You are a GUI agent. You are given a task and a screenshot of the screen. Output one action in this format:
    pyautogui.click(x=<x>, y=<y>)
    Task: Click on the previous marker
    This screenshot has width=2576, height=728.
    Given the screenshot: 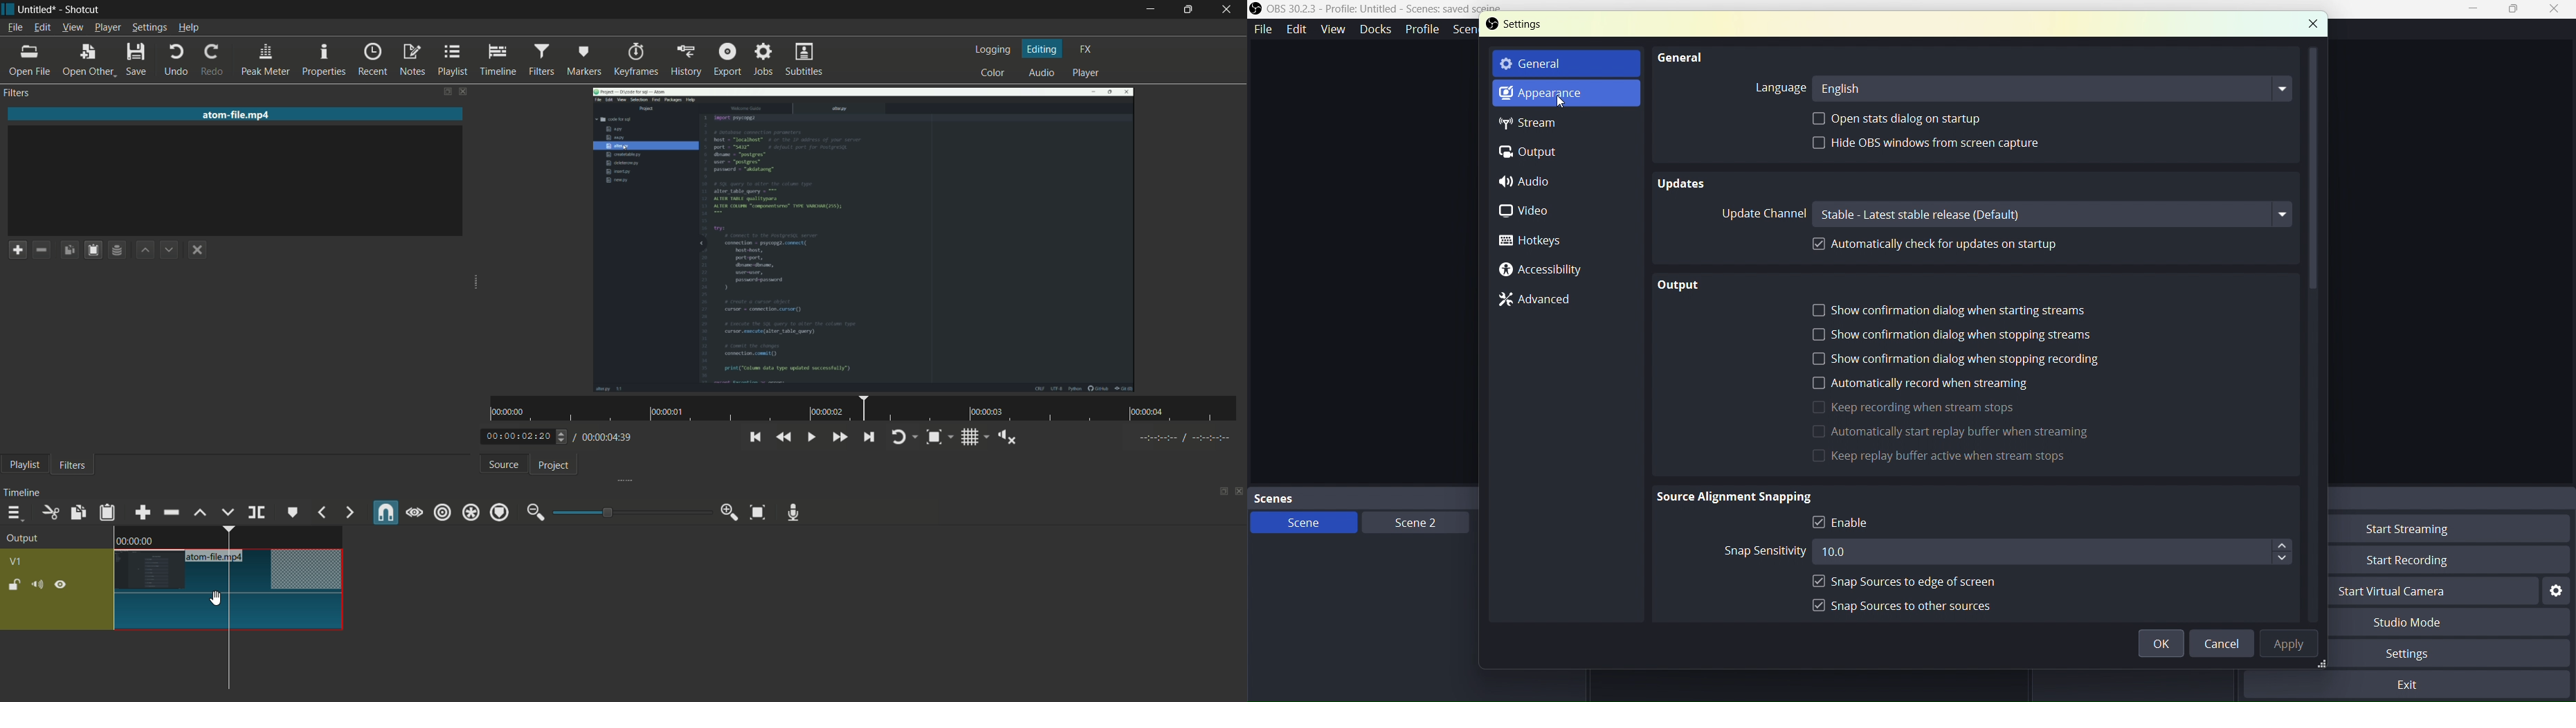 What is the action you would take?
    pyautogui.click(x=322, y=514)
    